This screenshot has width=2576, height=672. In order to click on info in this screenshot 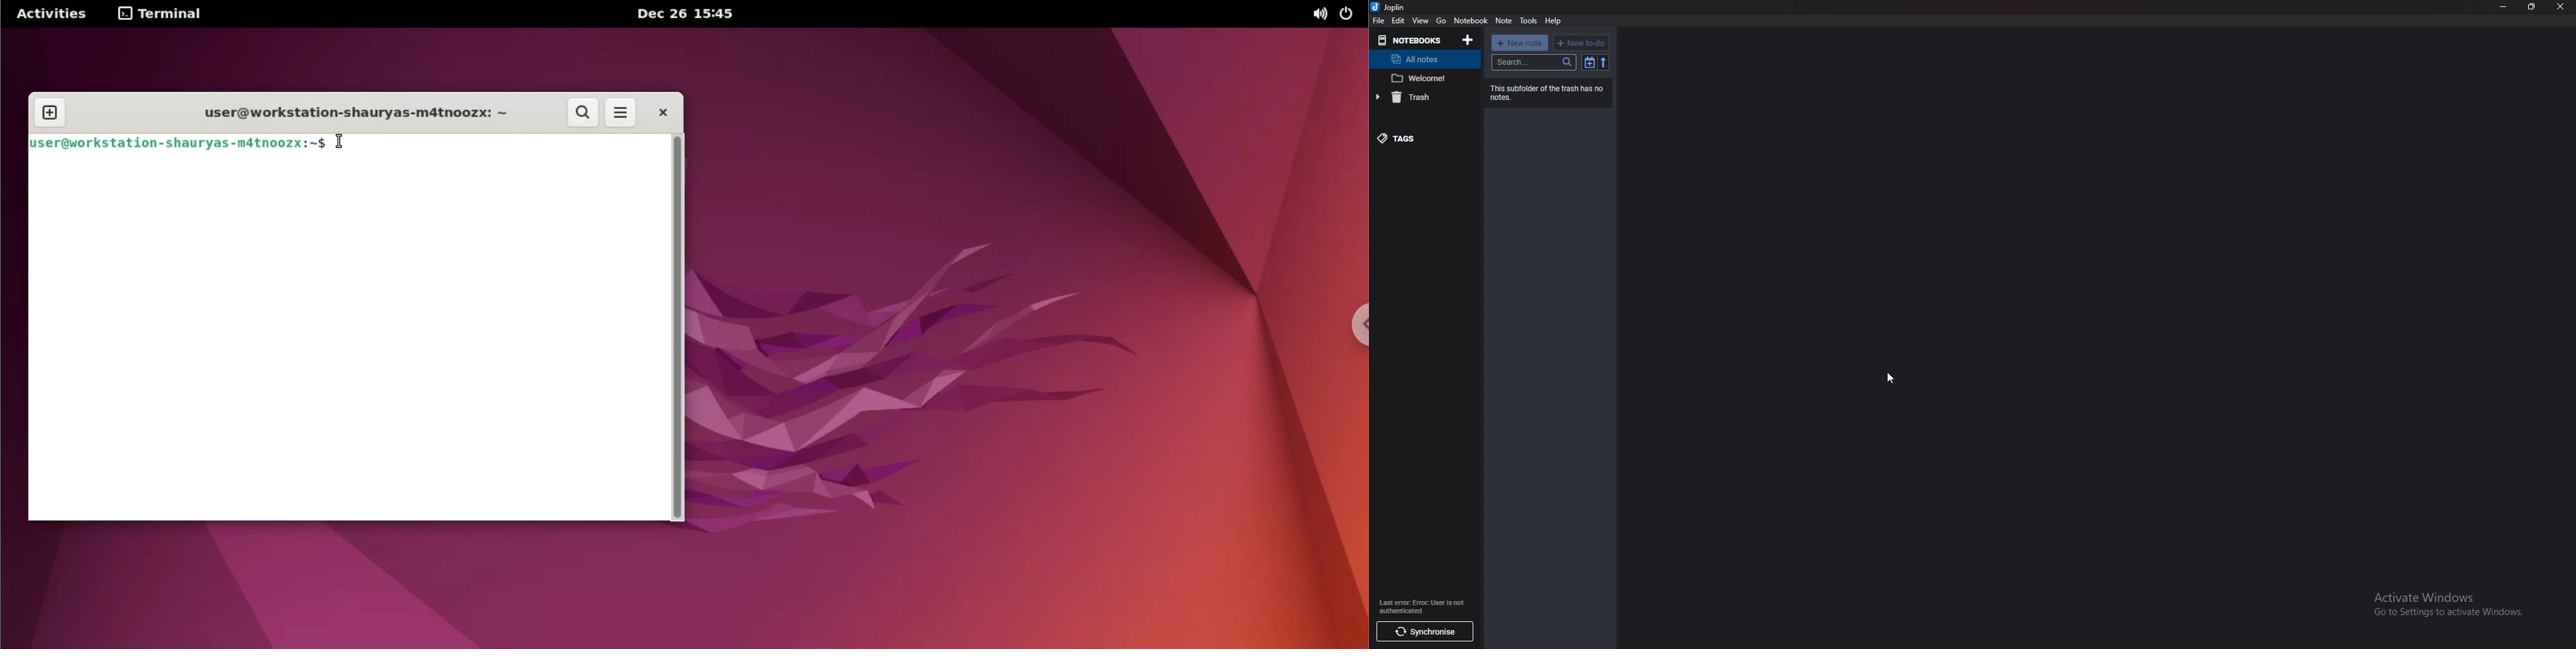, I will do `click(1550, 92)`.